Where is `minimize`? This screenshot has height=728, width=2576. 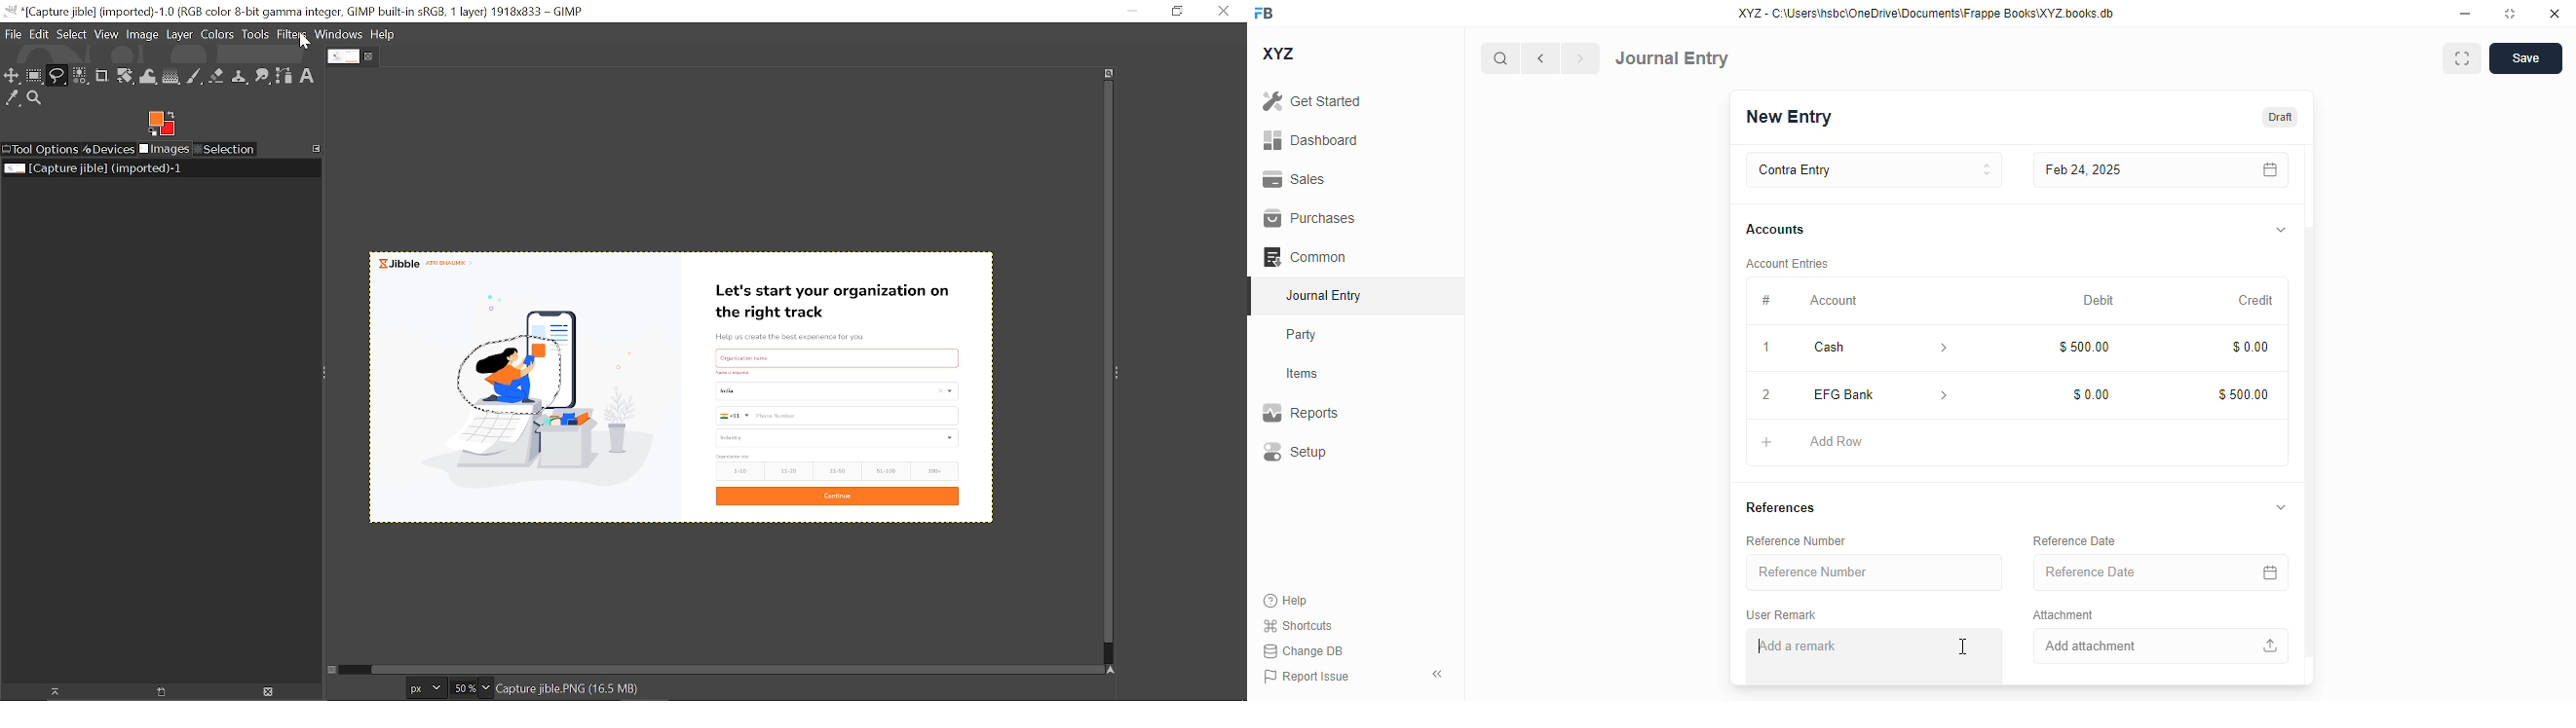
minimize is located at coordinates (2466, 14).